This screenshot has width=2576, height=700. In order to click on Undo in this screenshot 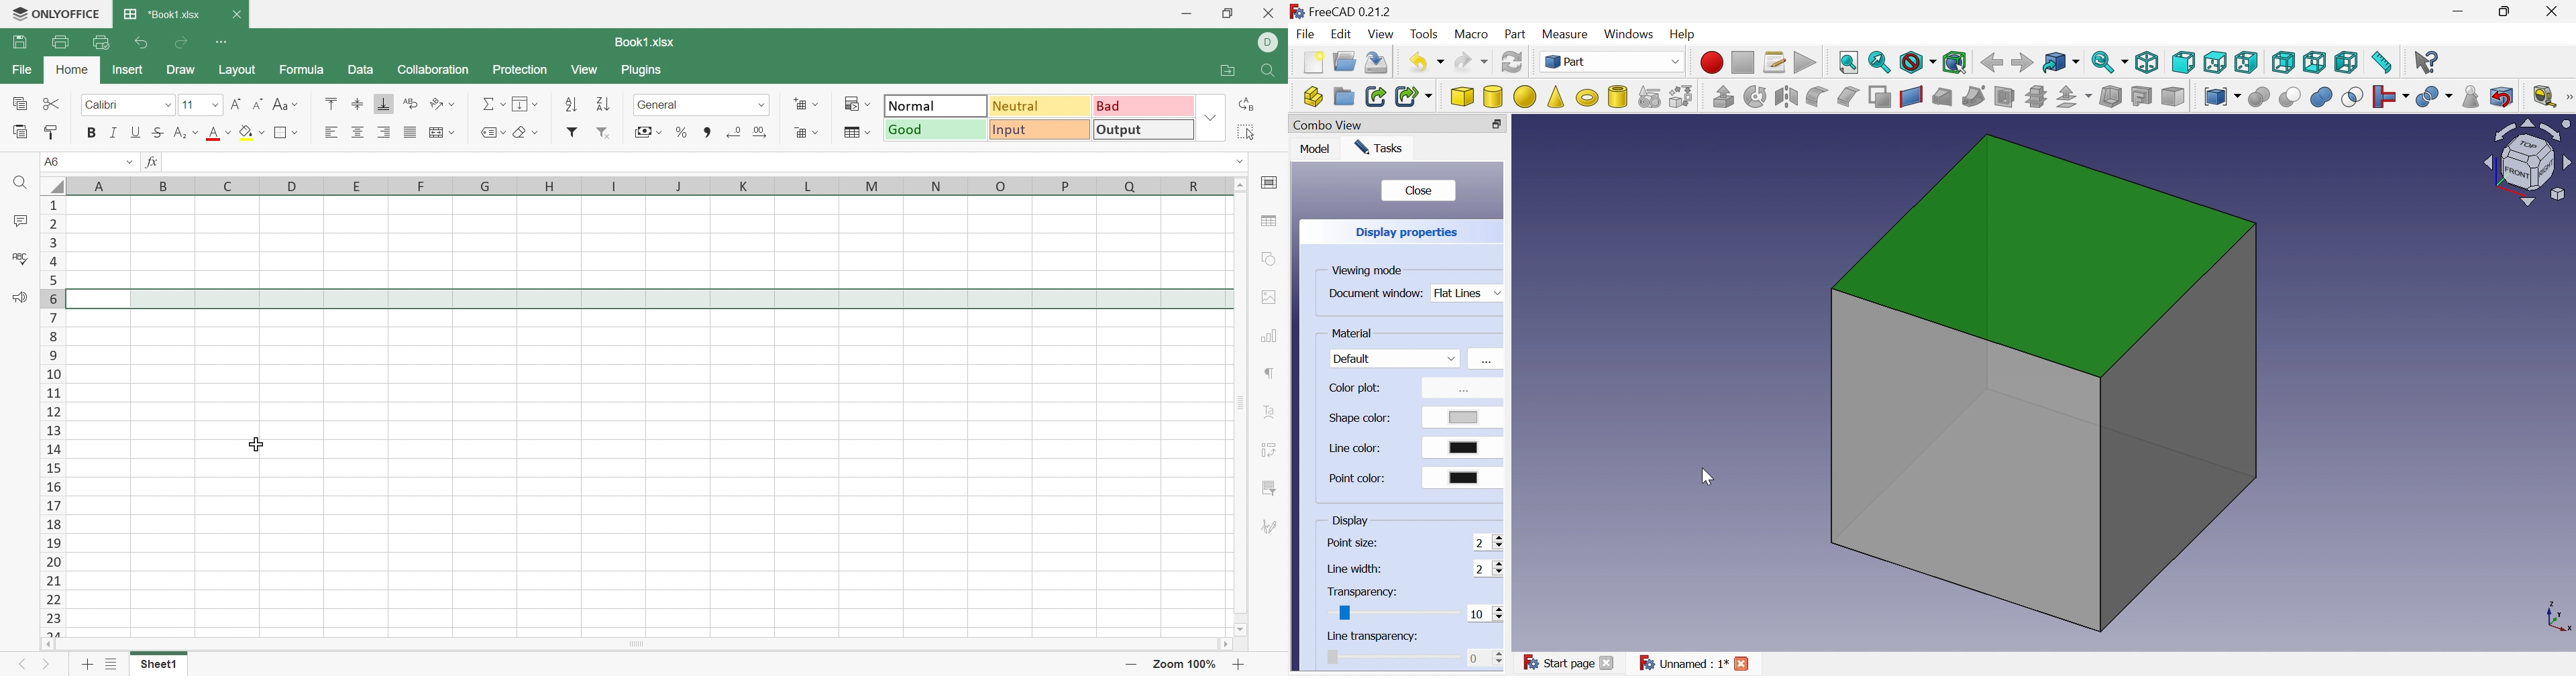, I will do `click(1427, 62)`.